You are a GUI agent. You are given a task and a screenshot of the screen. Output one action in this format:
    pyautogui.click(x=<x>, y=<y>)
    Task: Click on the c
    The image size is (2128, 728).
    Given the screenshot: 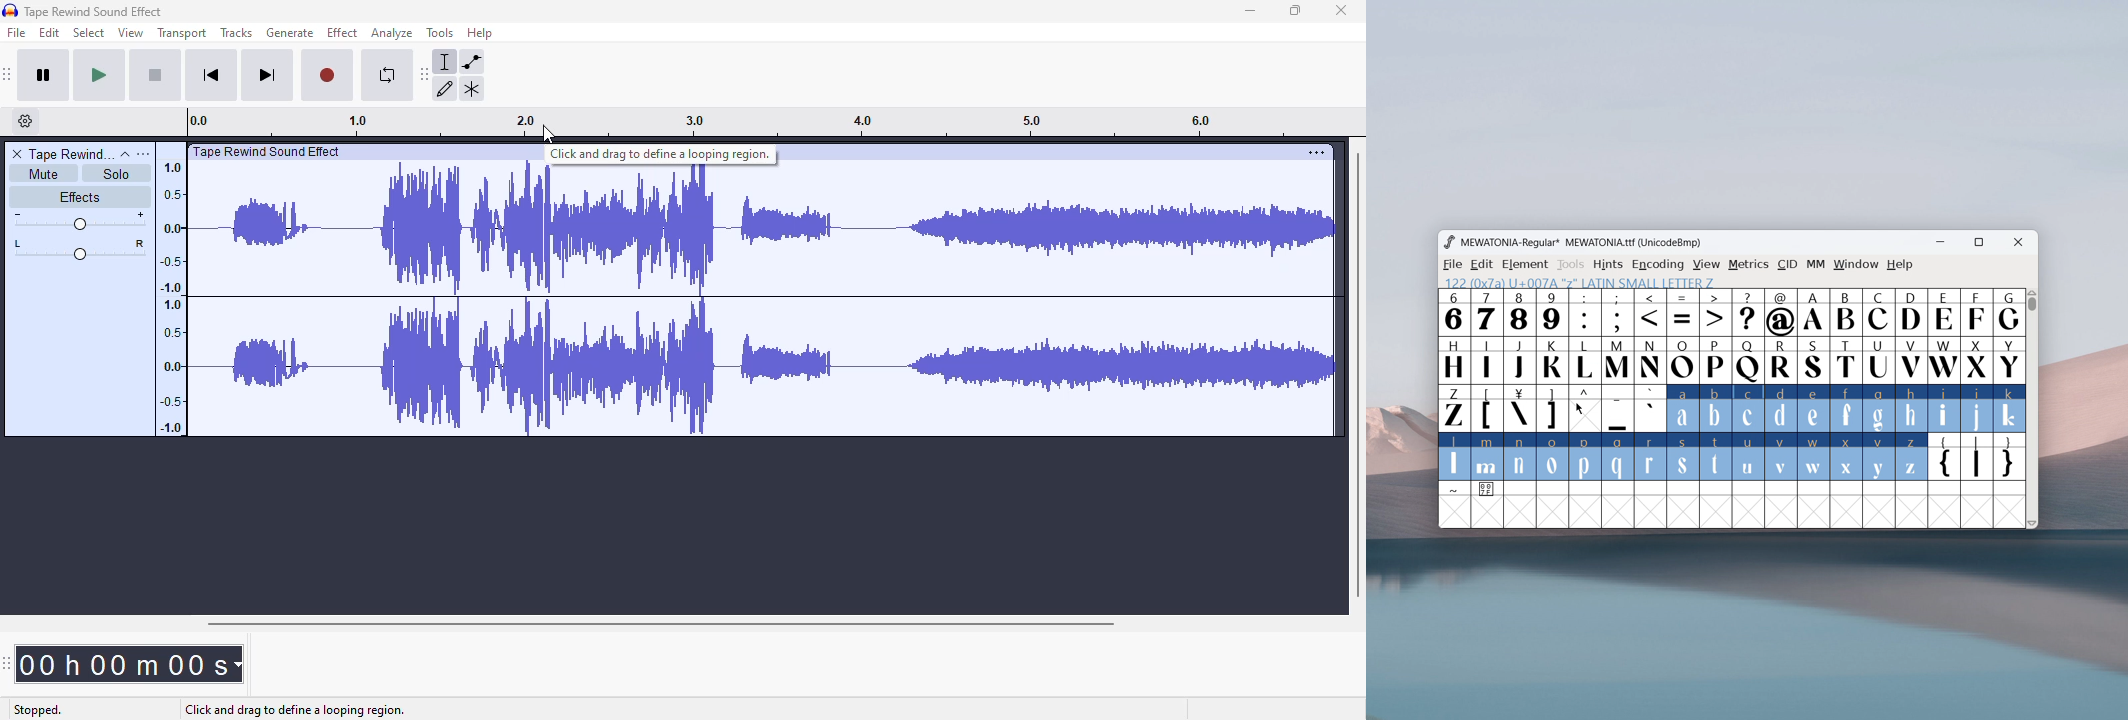 What is the action you would take?
    pyautogui.click(x=1749, y=409)
    